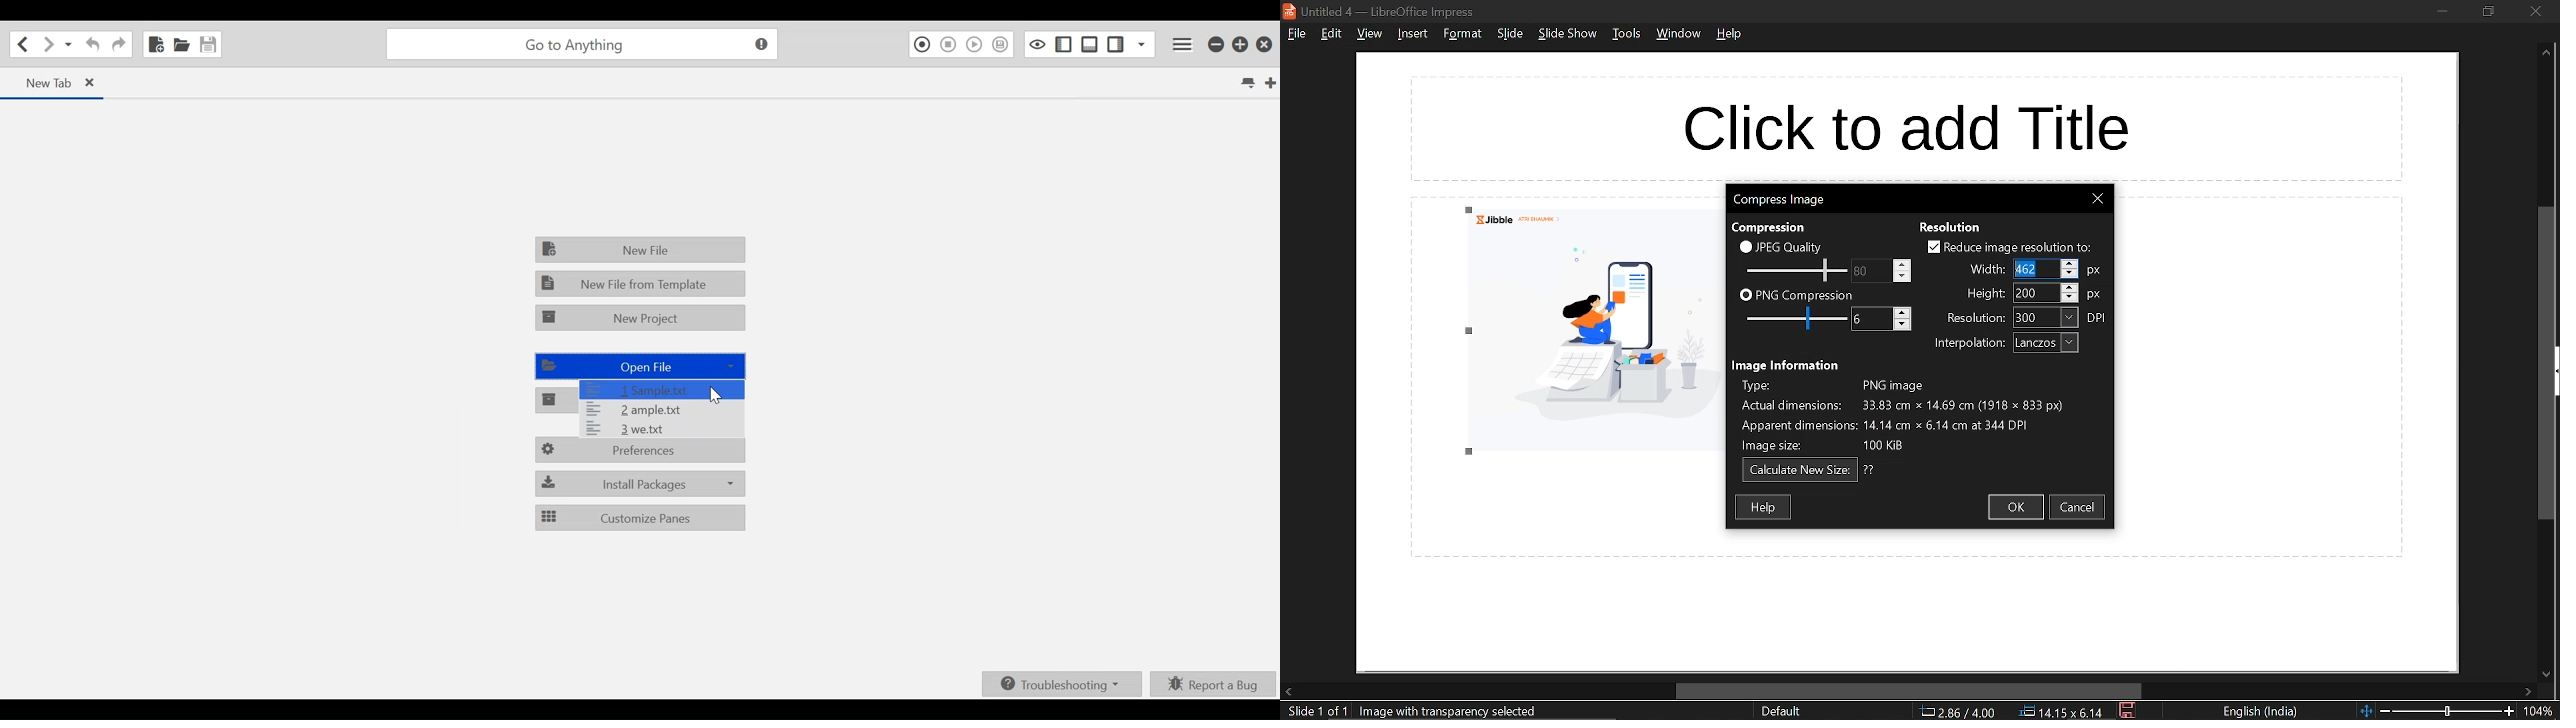 Image resolution: width=2576 pixels, height=728 pixels. I want to click on  width, so click(2034, 269).